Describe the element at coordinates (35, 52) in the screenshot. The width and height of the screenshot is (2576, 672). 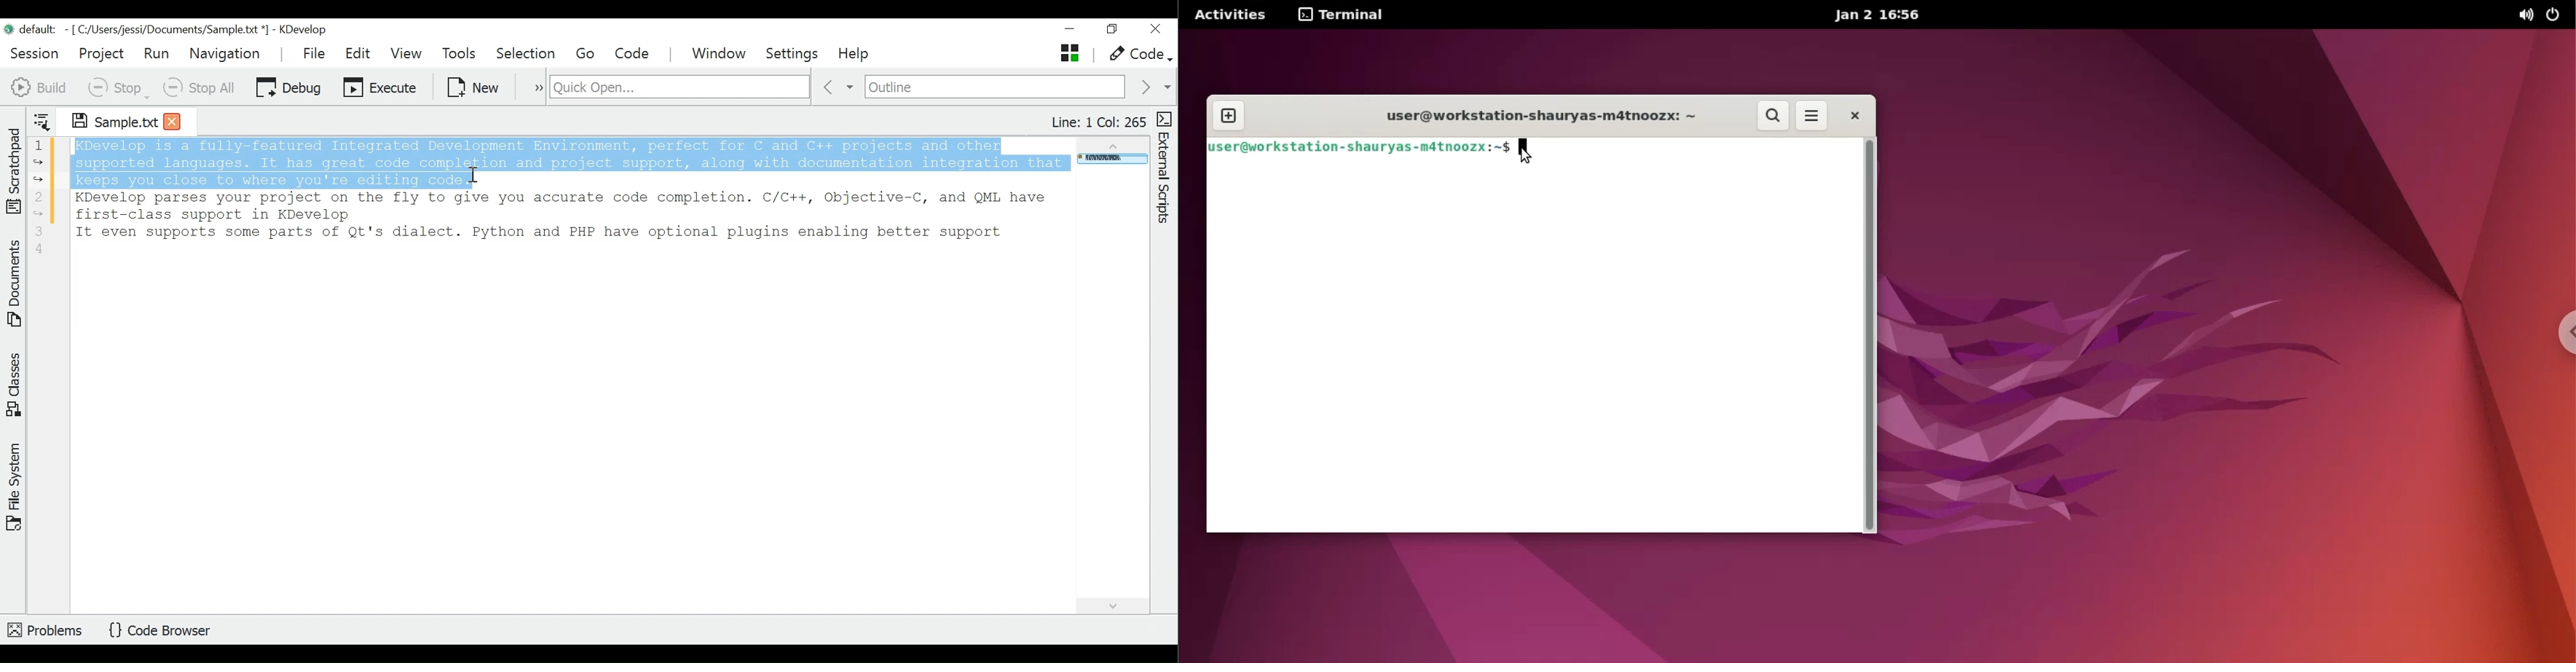
I see `Session` at that location.